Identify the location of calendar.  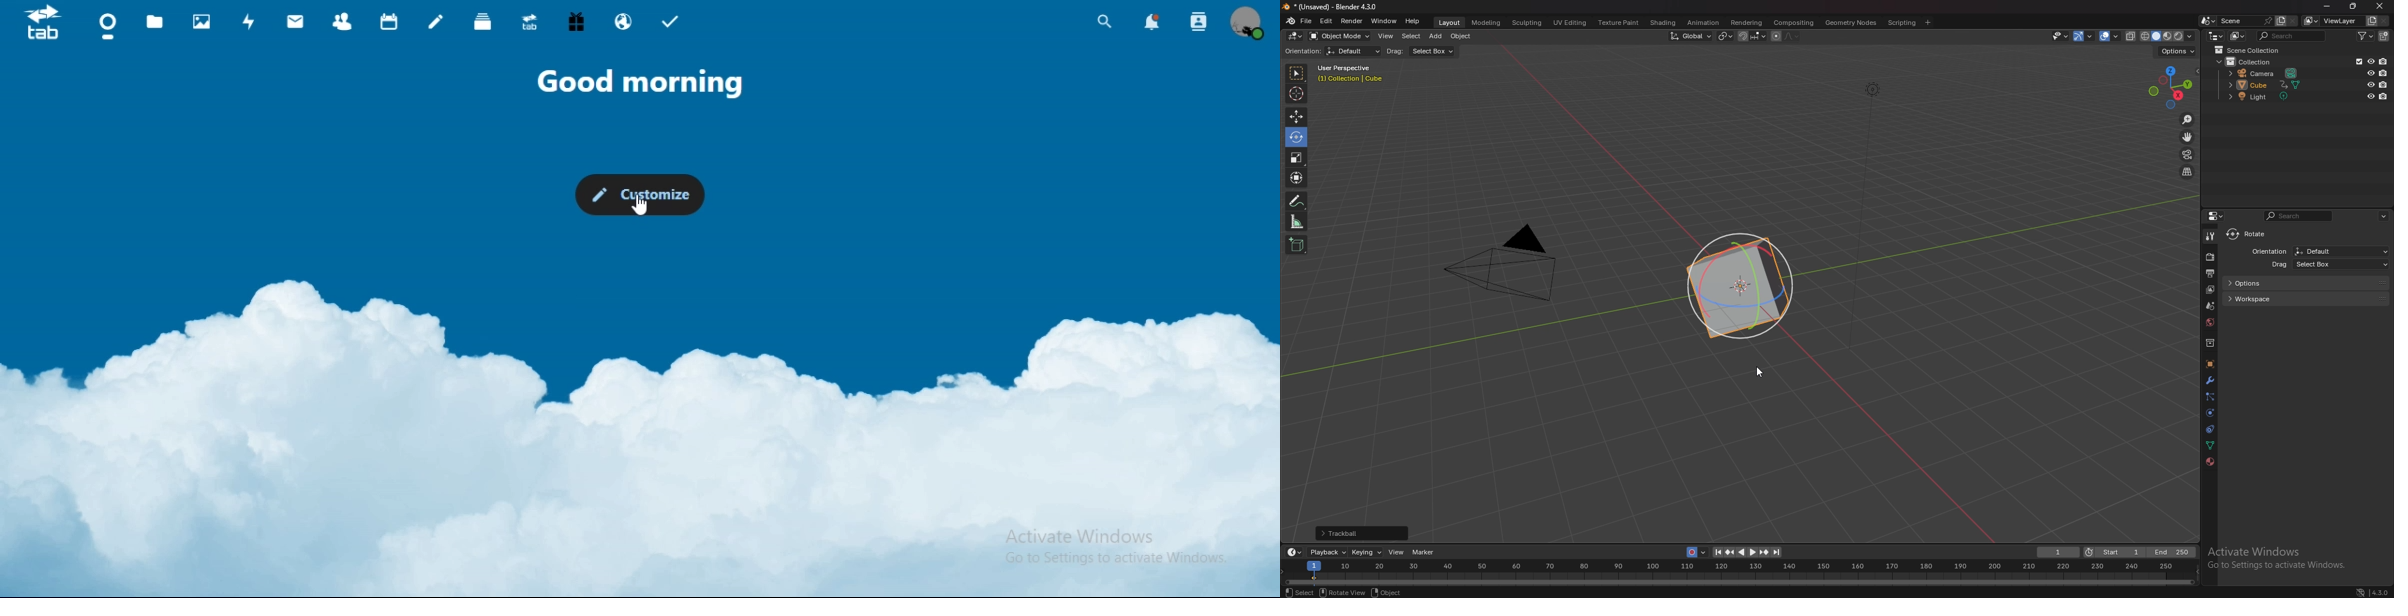
(390, 22).